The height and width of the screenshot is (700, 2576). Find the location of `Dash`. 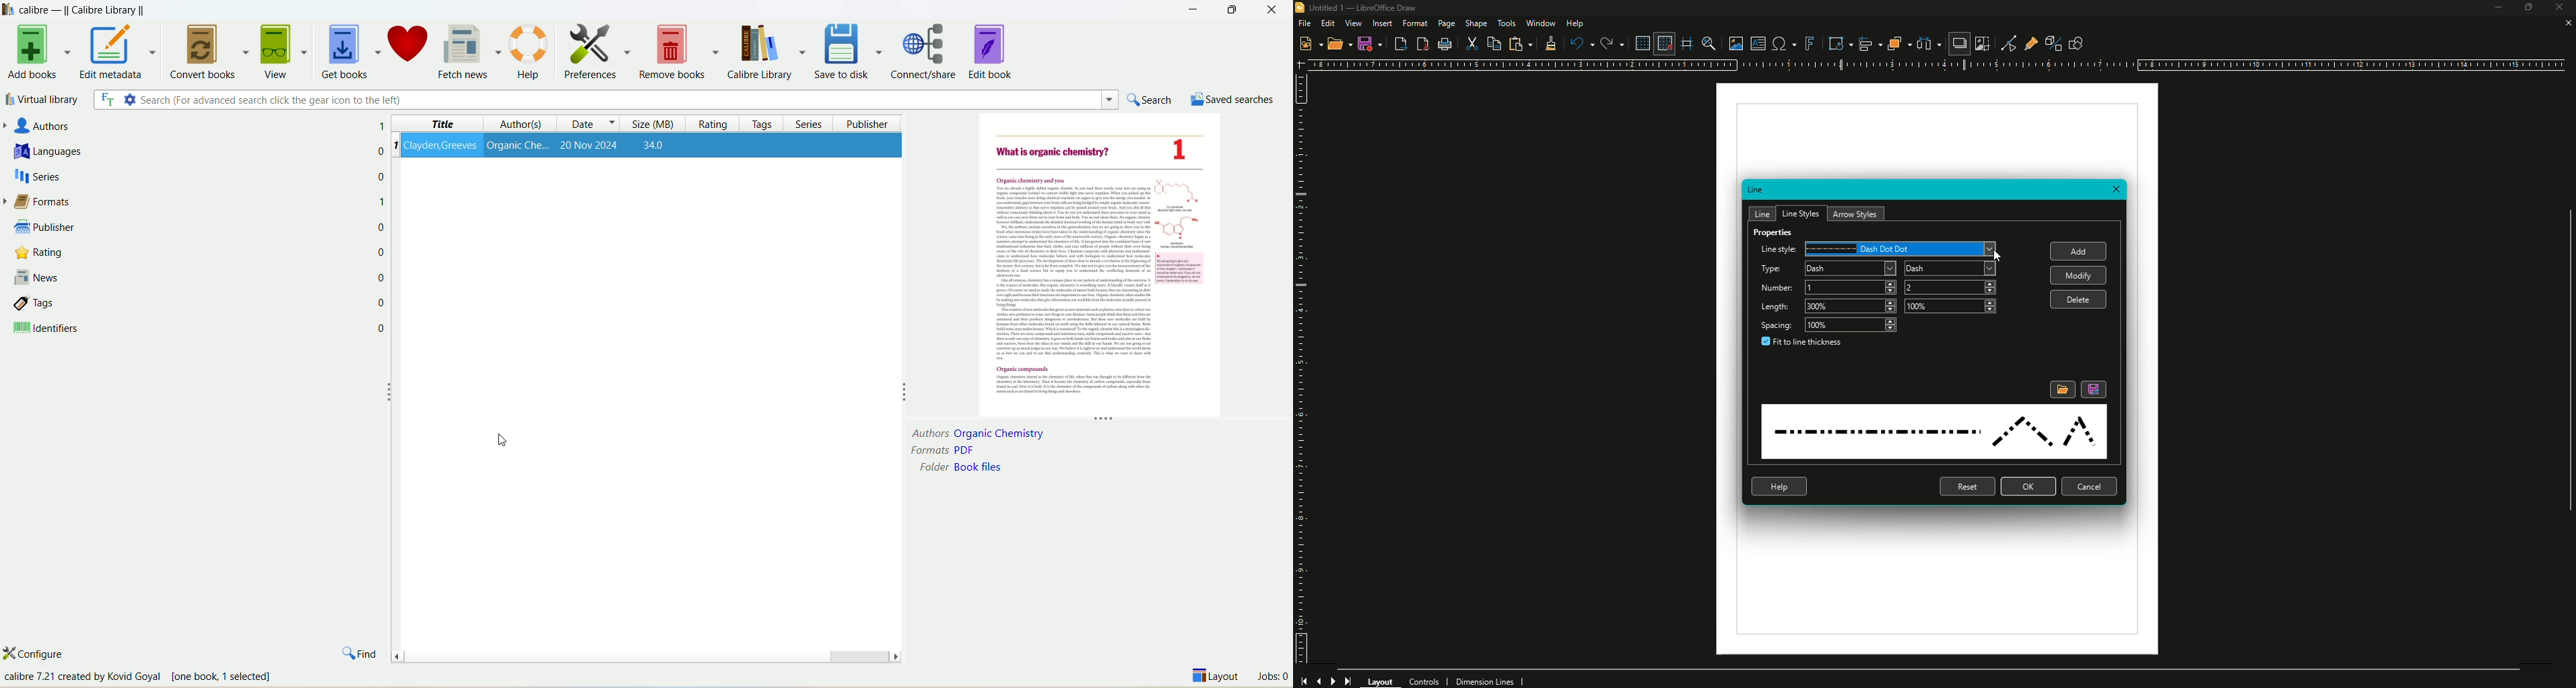

Dash is located at coordinates (1948, 267).